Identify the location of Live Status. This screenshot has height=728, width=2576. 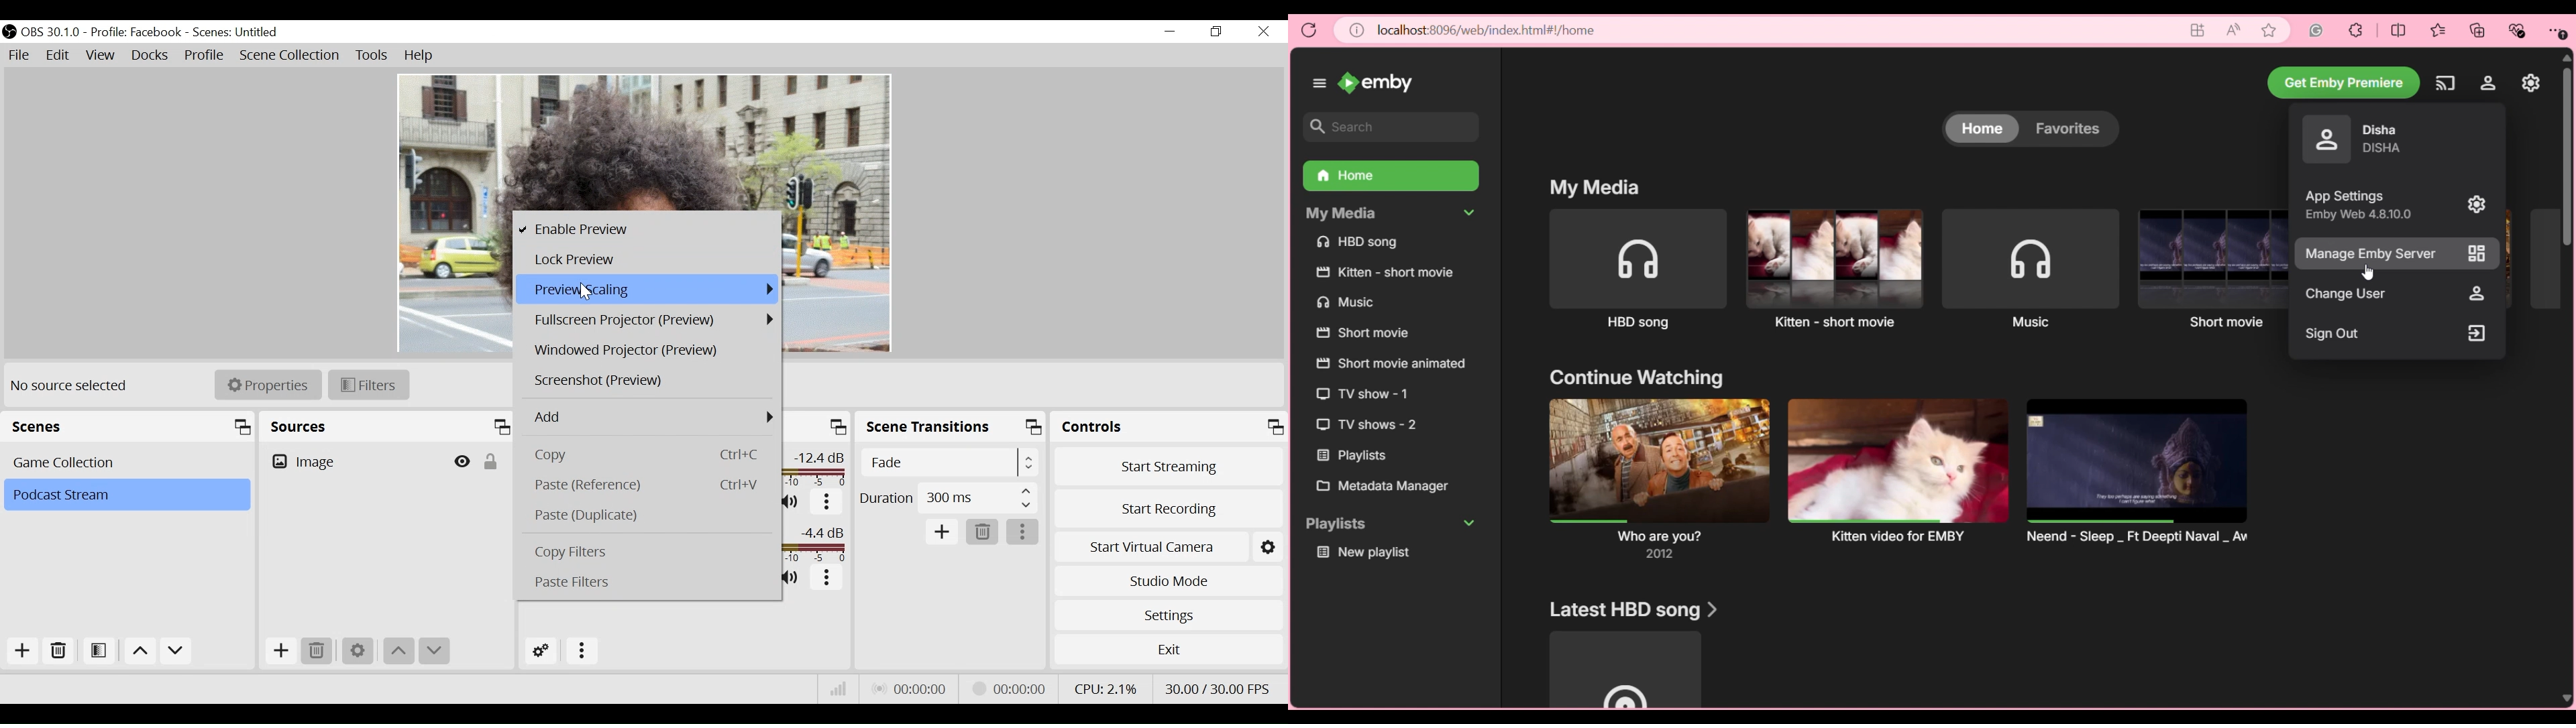
(910, 690).